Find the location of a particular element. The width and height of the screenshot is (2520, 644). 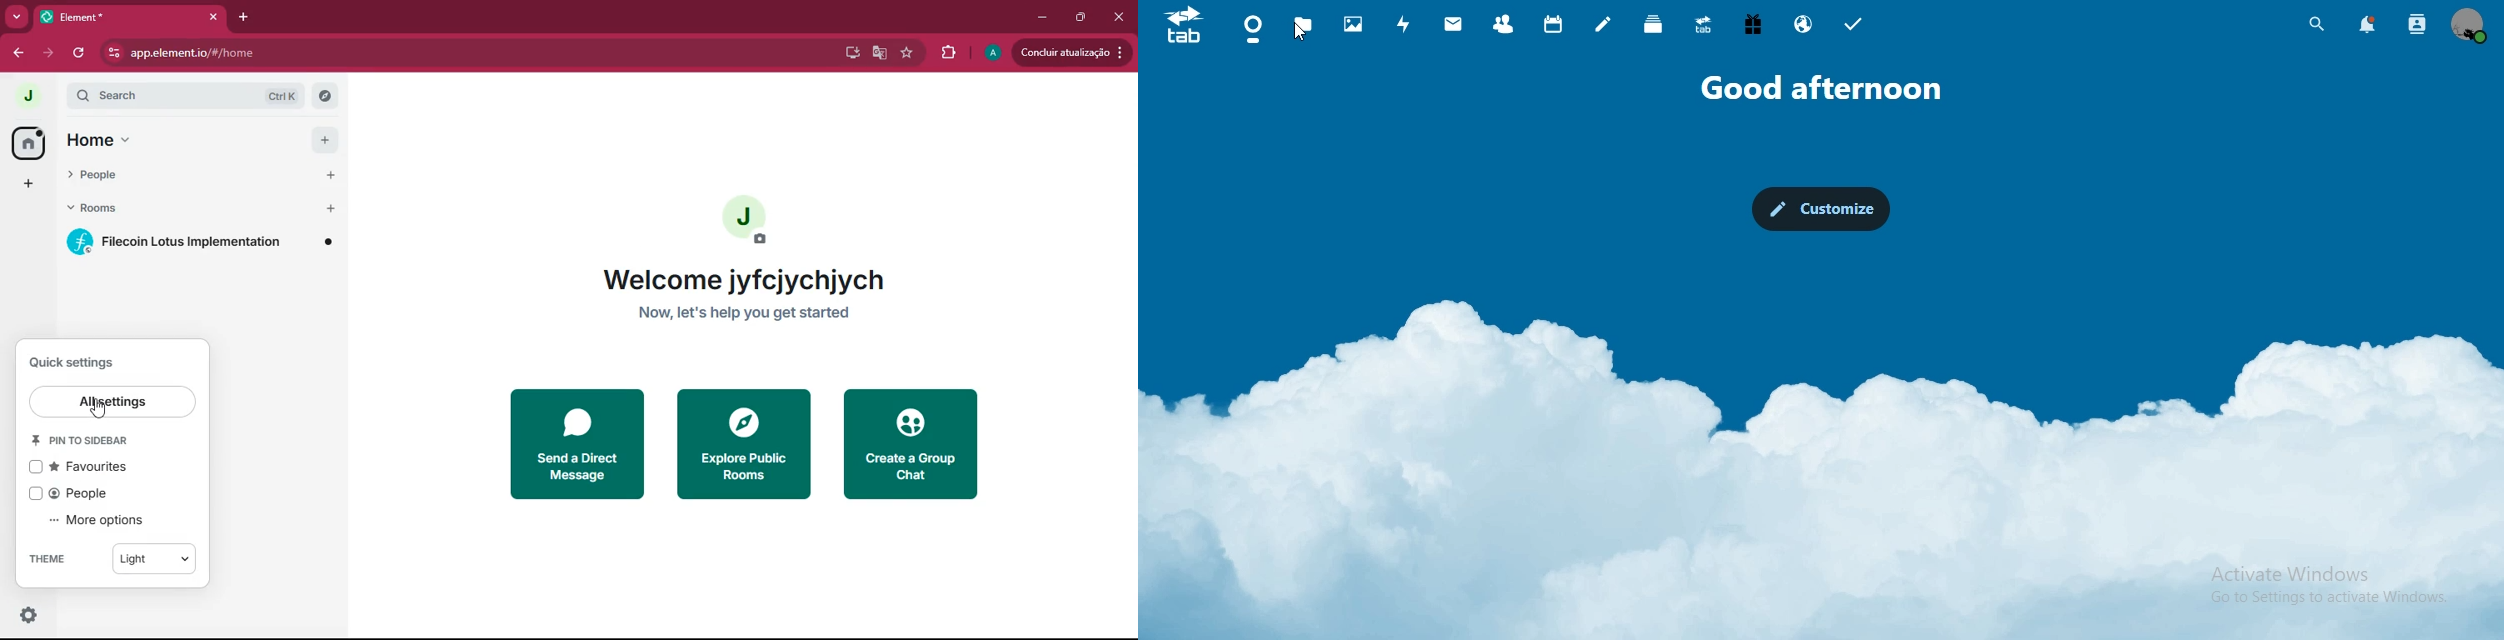

tab is located at coordinates (107, 18).